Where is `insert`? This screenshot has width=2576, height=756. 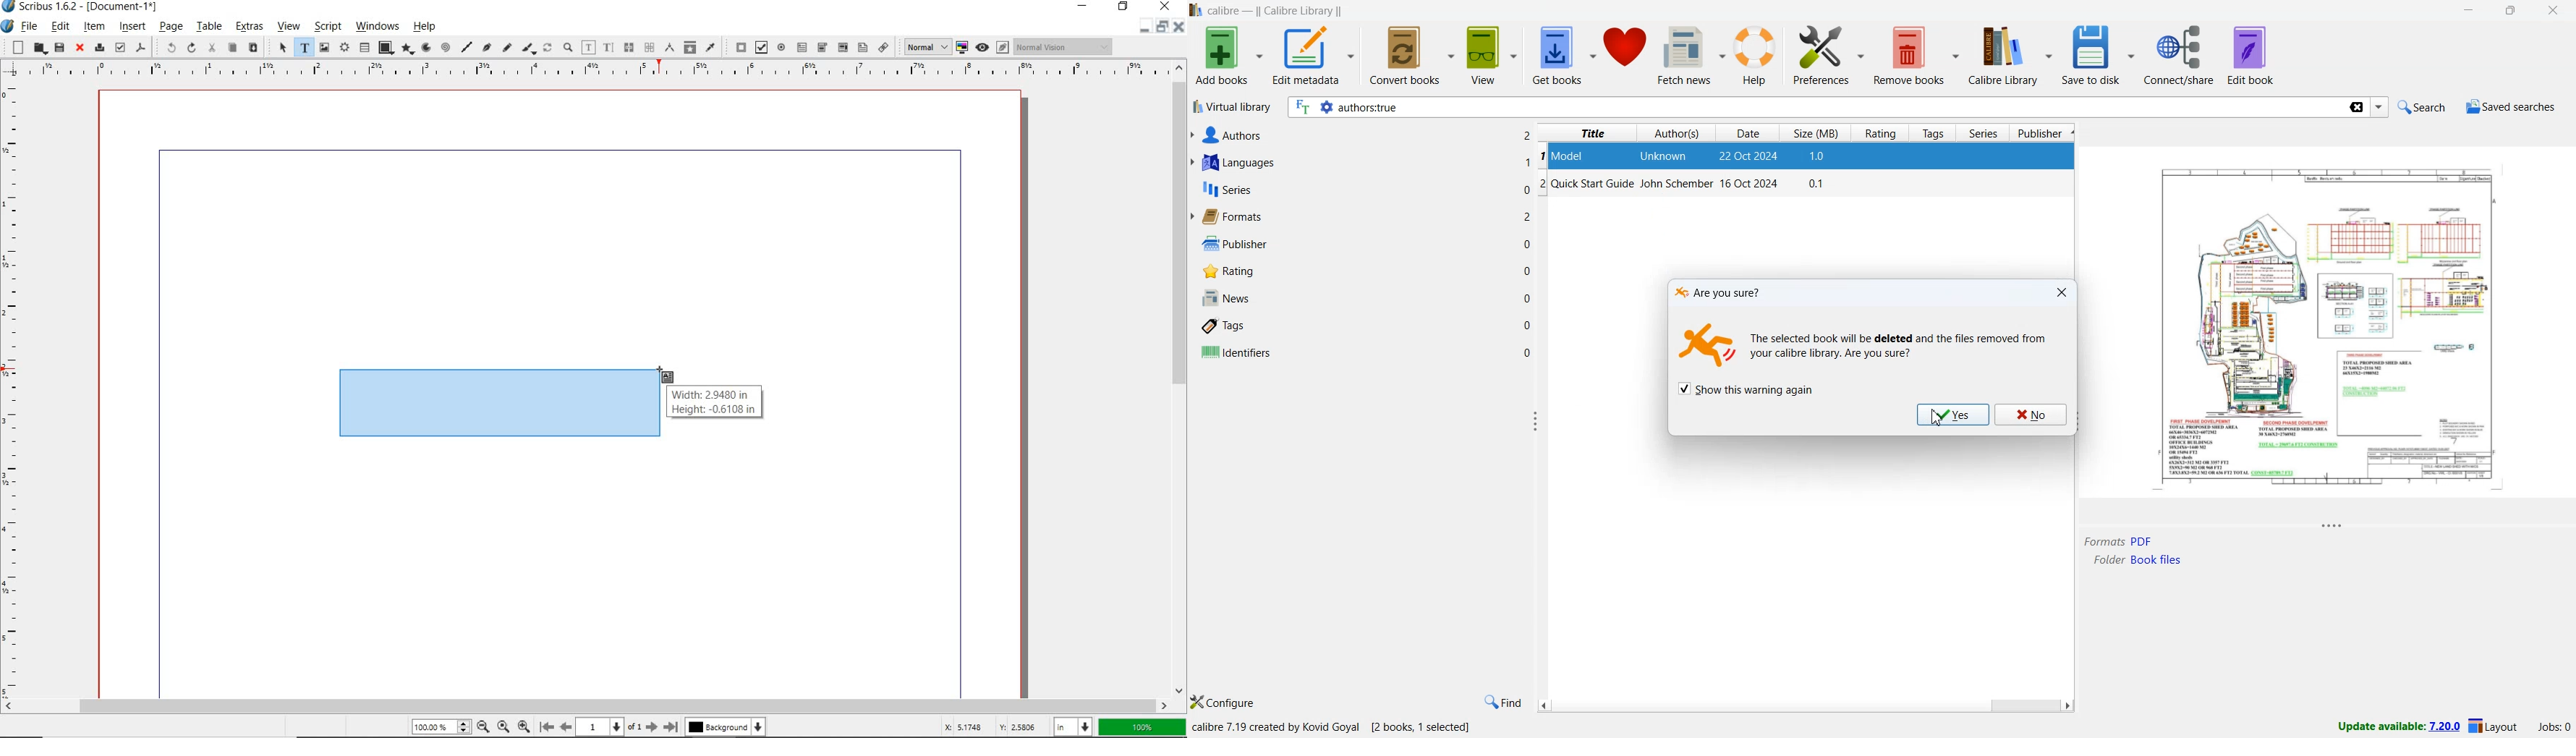
insert is located at coordinates (132, 28).